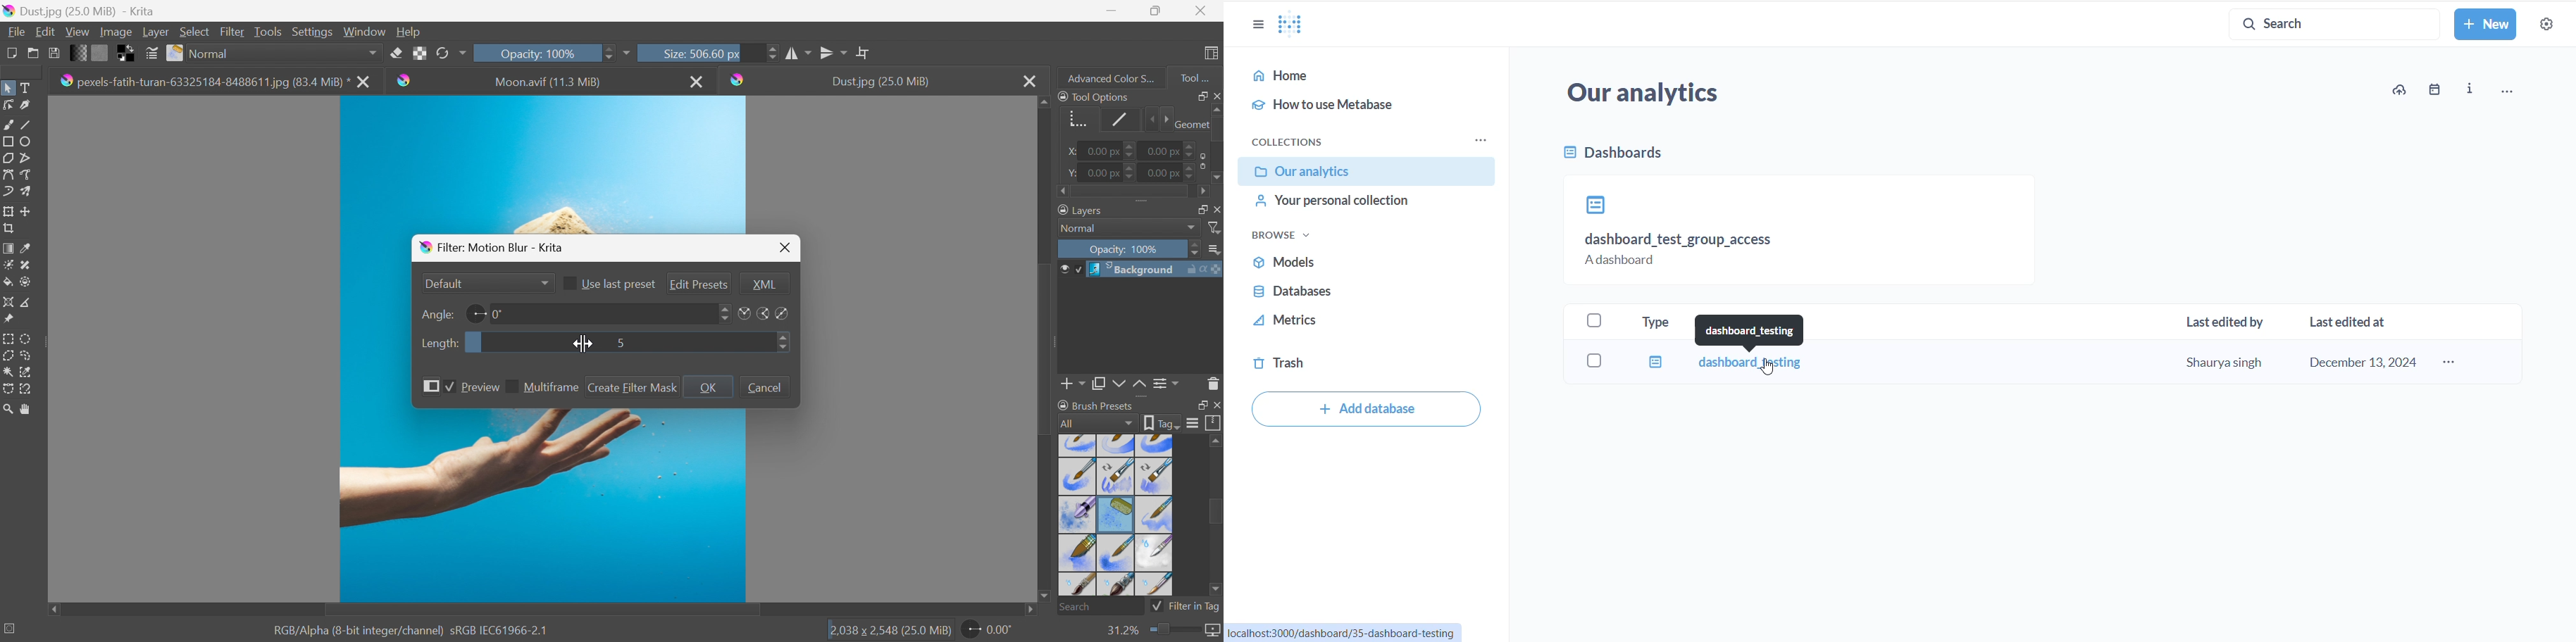 This screenshot has width=2576, height=644. What do you see at coordinates (156, 31) in the screenshot?
I see `Layer` at bounding box center [156, 31].